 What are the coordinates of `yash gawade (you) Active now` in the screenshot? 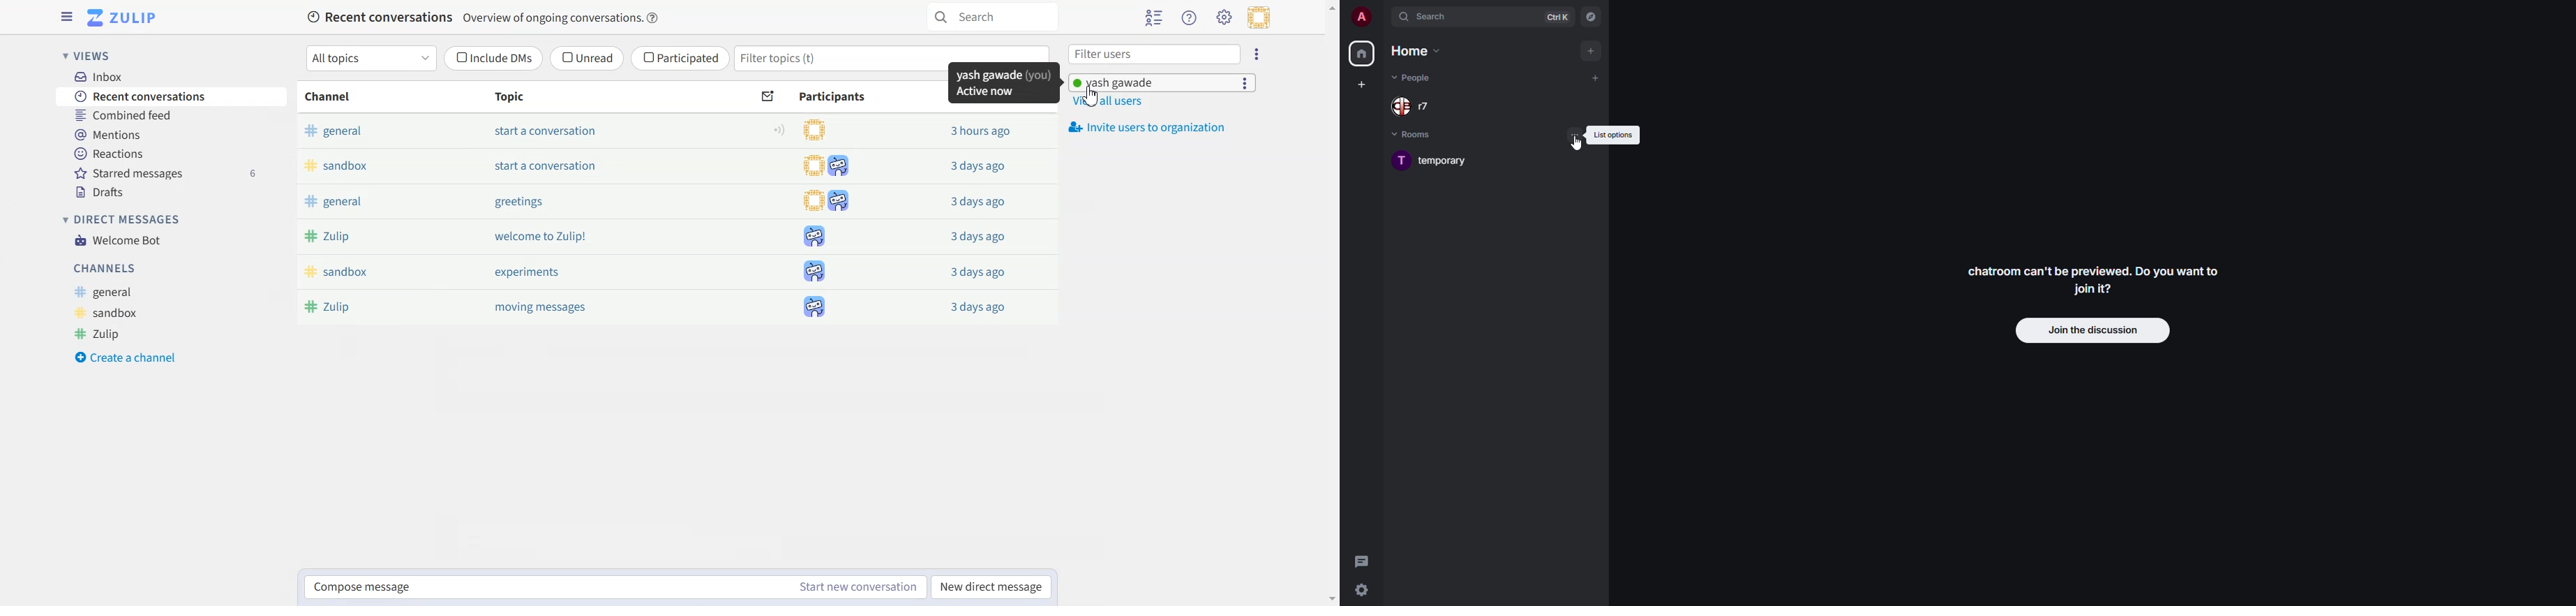 It's located at (1000, 84).